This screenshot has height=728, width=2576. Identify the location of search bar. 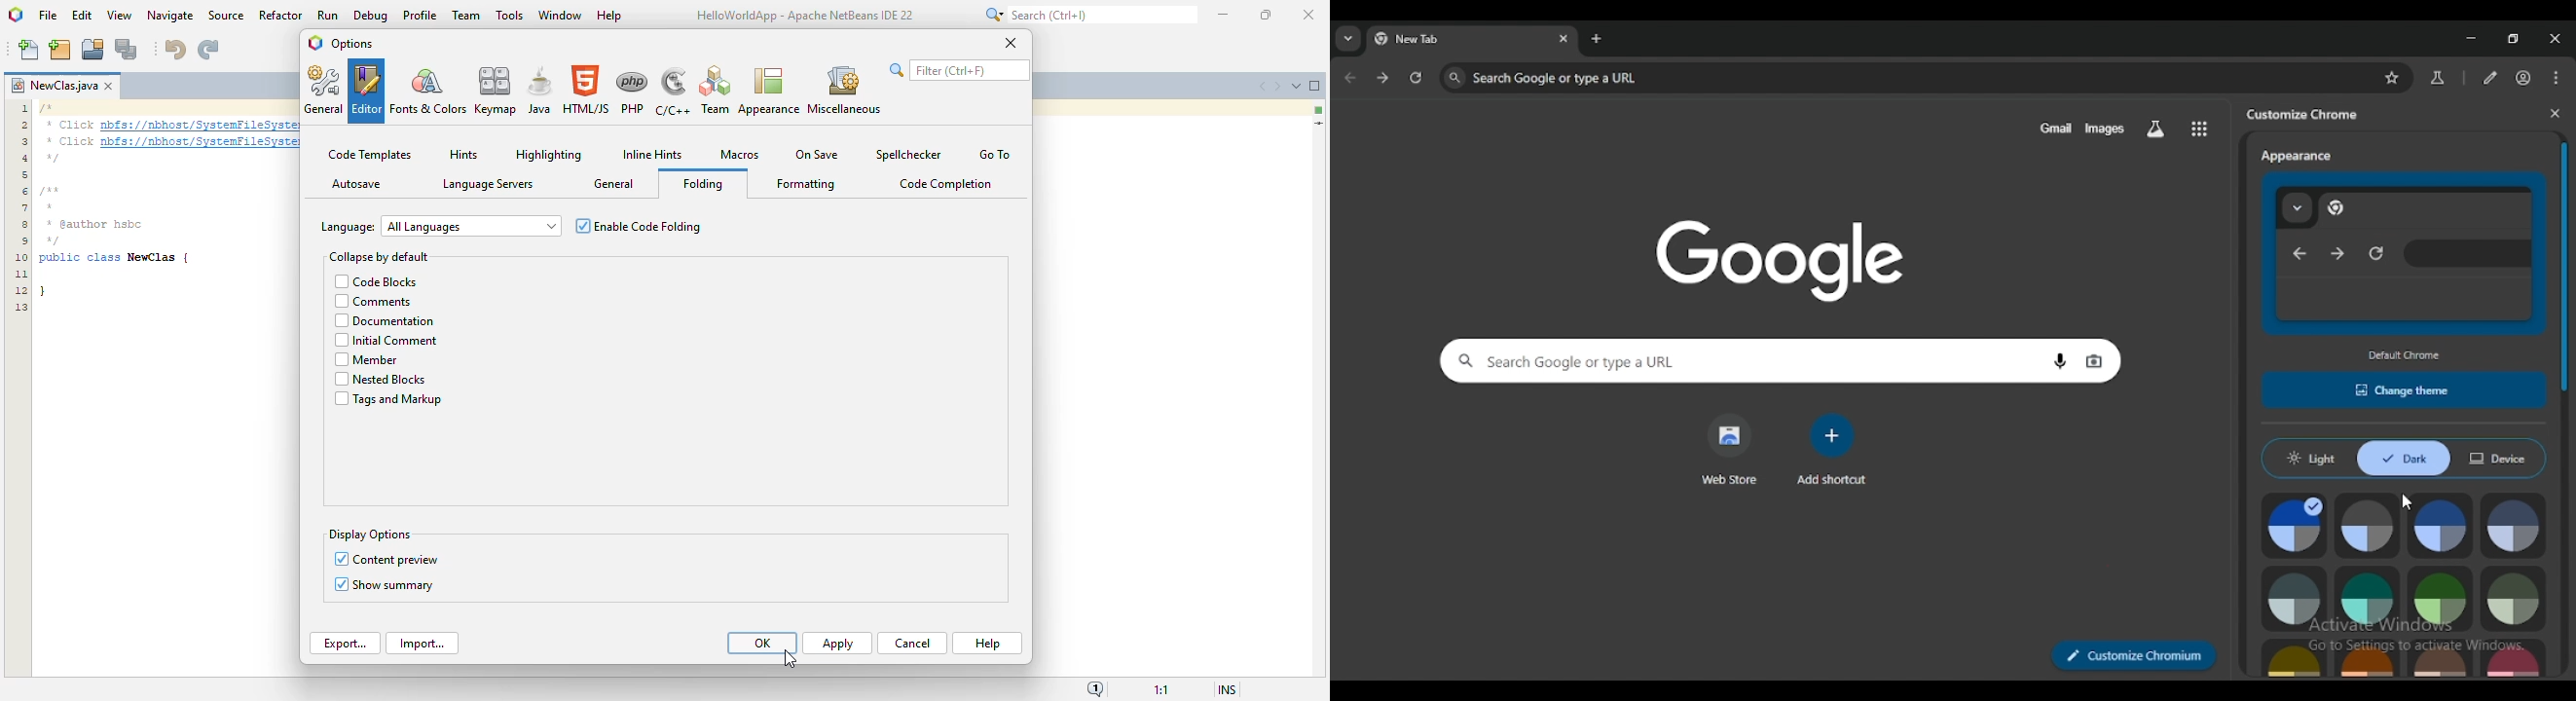
(957, 70).